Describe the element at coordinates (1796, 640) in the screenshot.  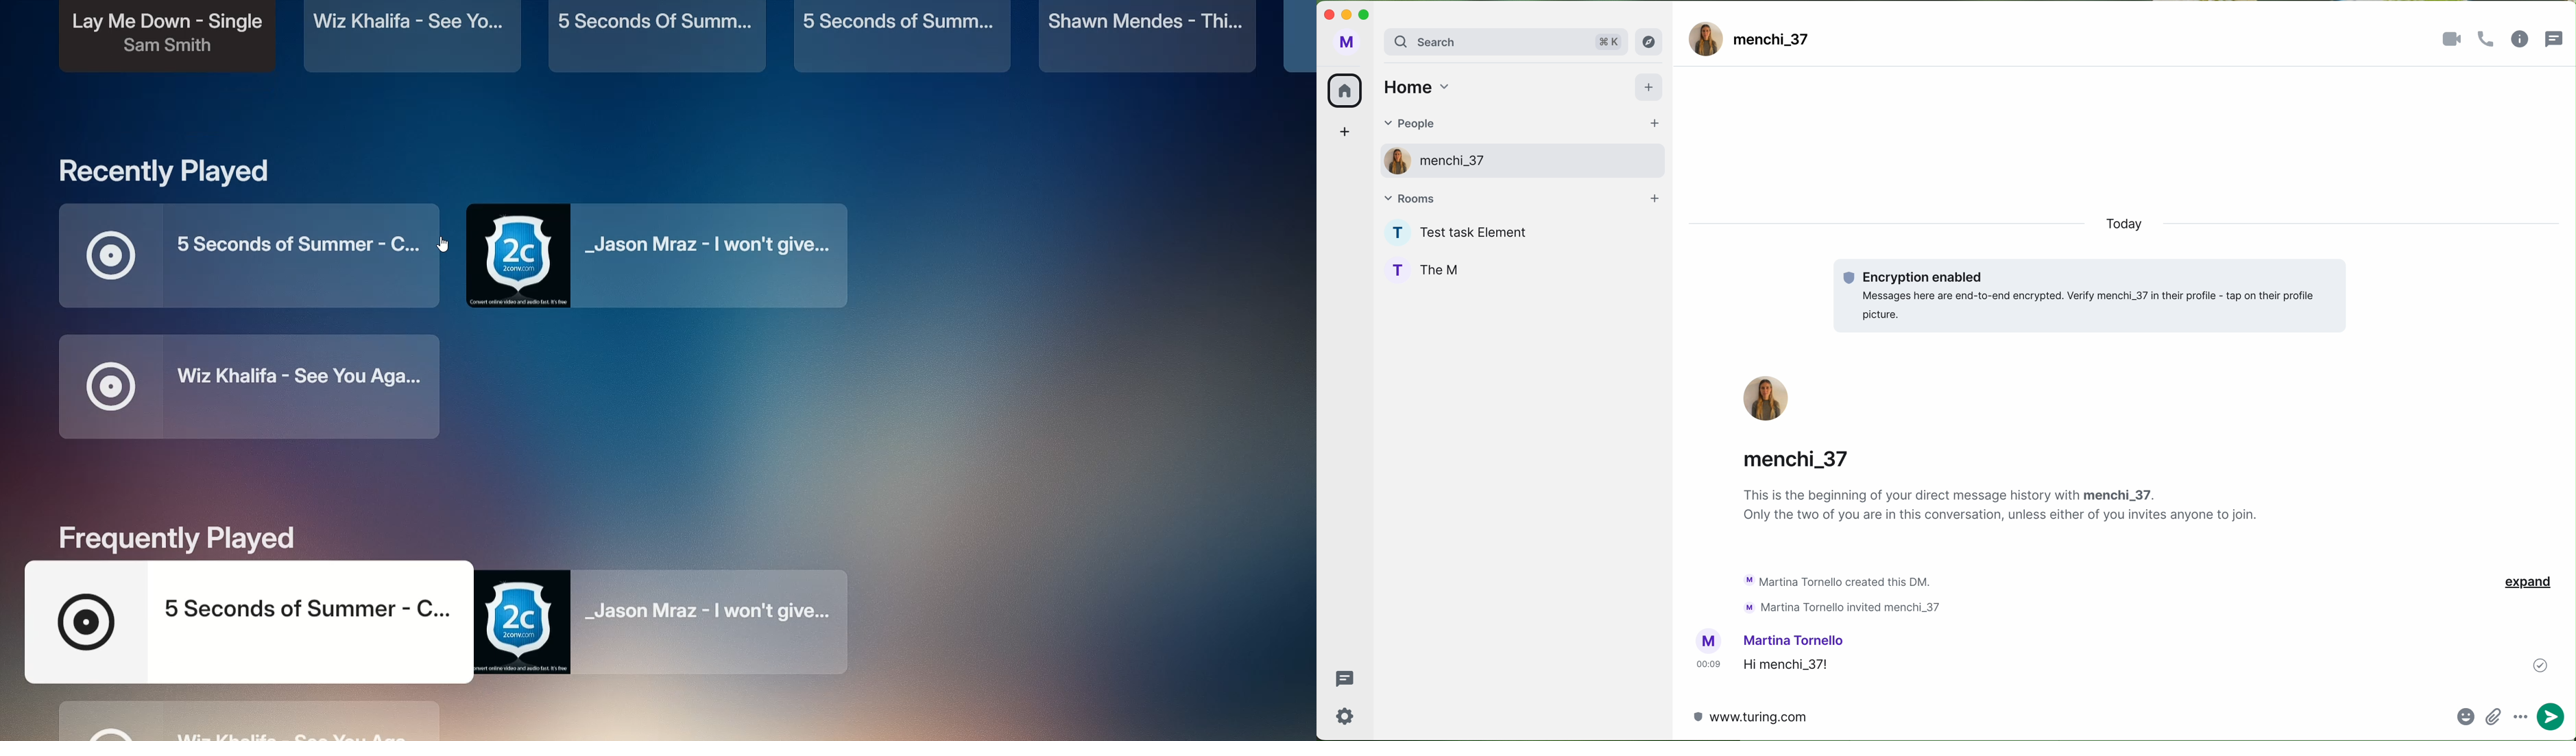
I see `username` at that location.